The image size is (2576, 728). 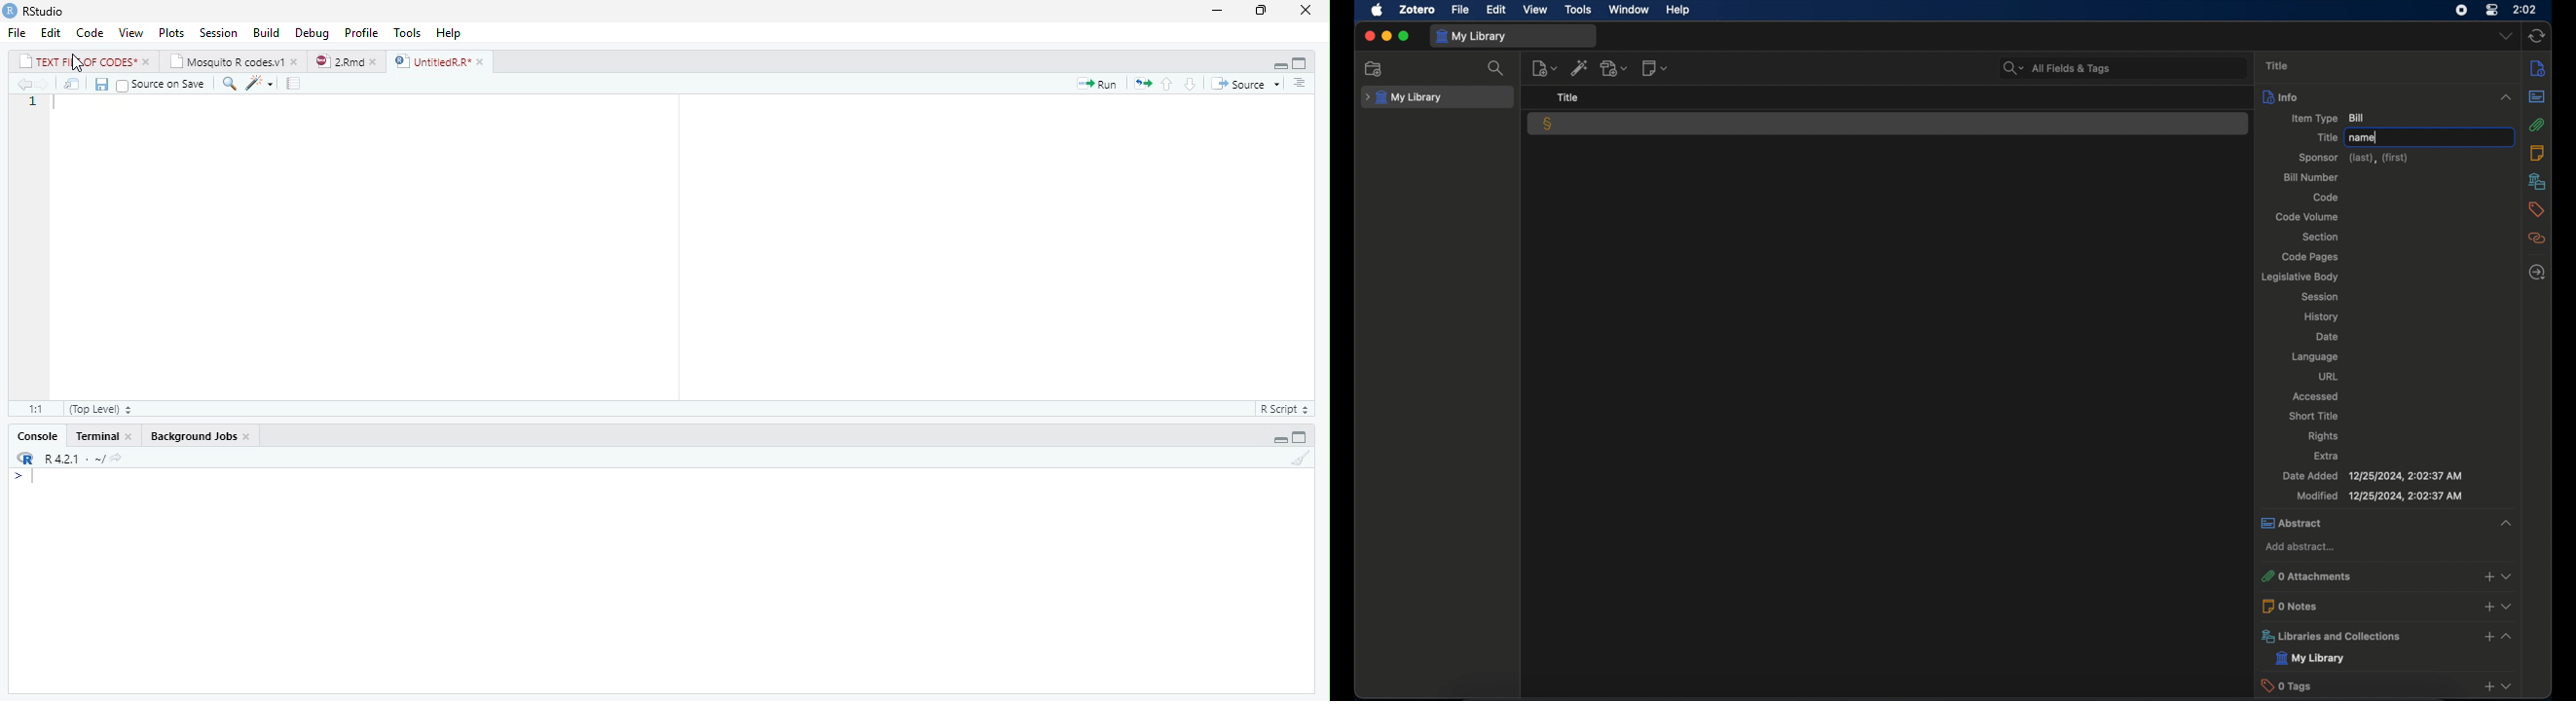 I want to click on Go to next section, so click(x=1191, y=85).